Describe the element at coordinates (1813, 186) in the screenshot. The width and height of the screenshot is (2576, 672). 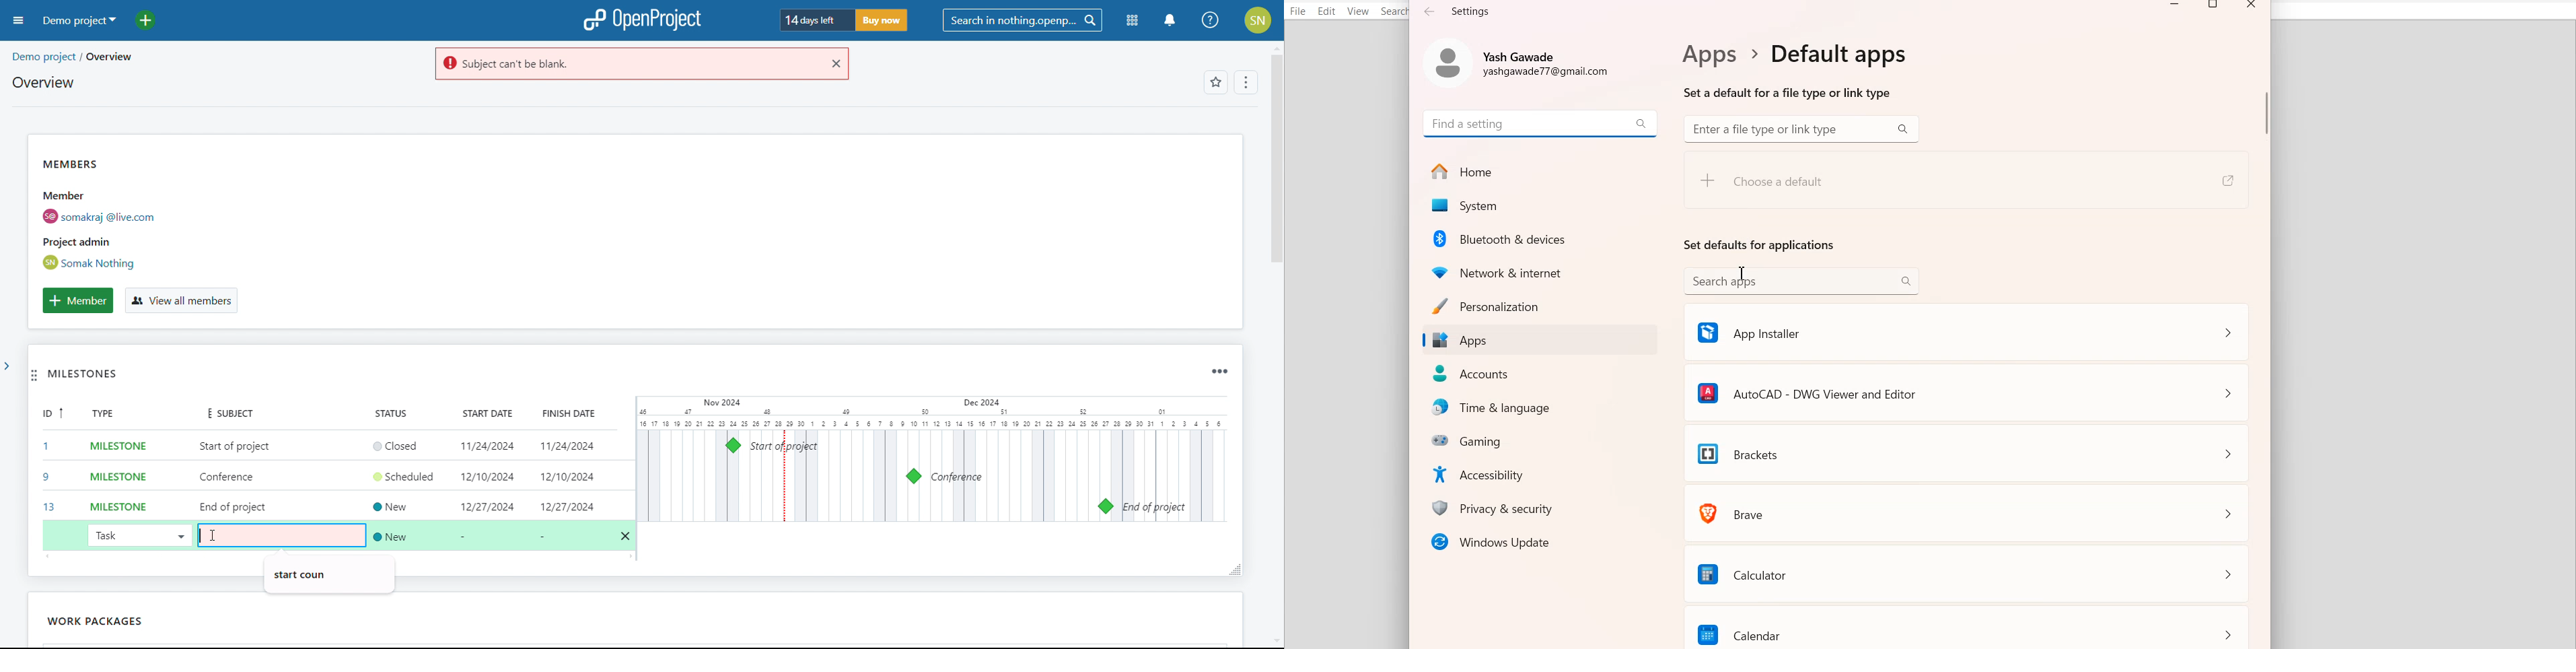
I see `Choose a default` at that location.